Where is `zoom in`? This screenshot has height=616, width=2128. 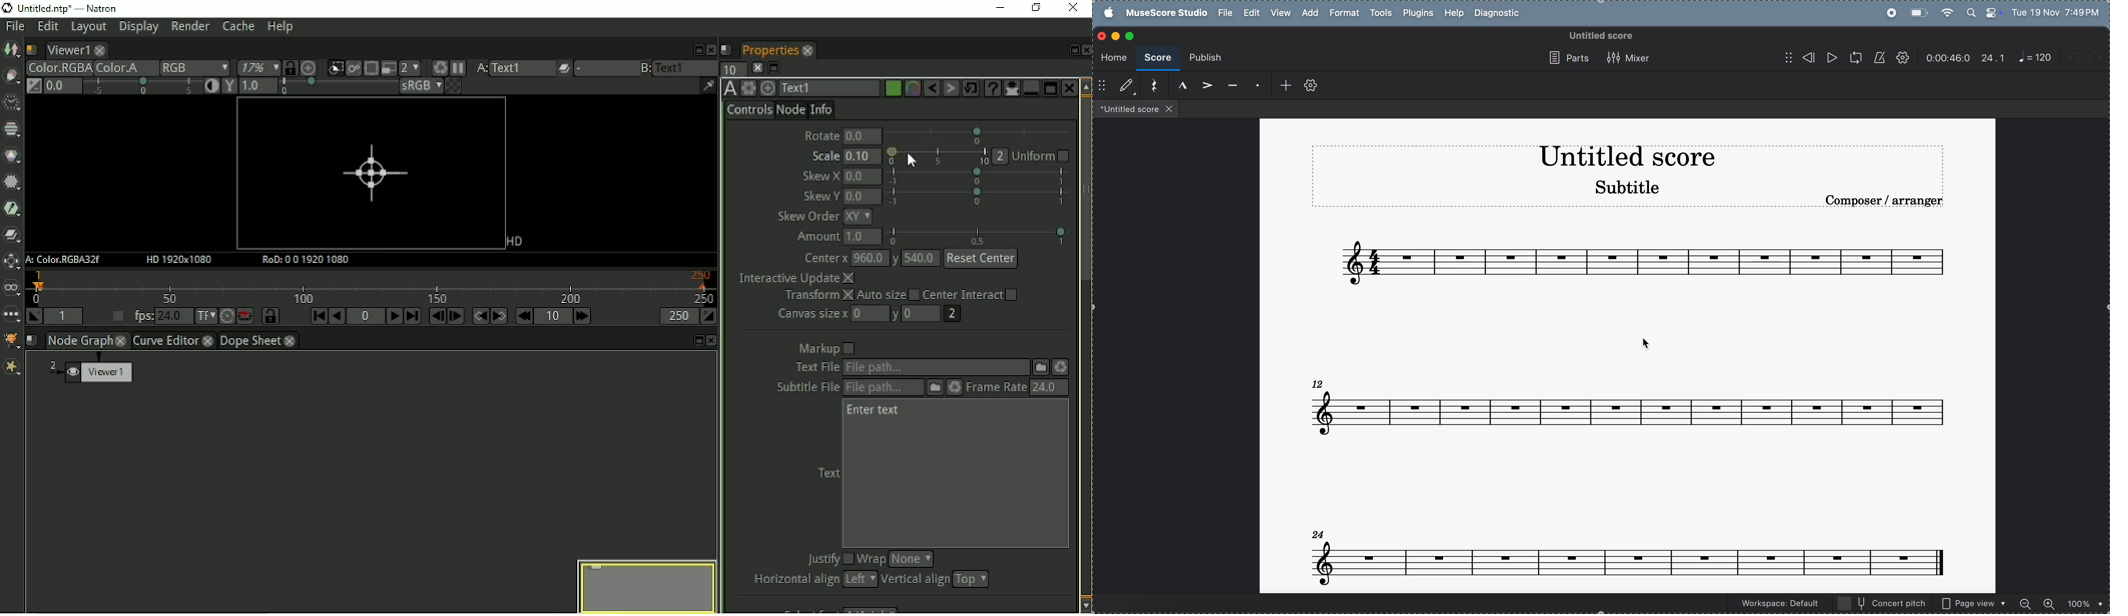
zoom in is located at coordinates (2049, 603).